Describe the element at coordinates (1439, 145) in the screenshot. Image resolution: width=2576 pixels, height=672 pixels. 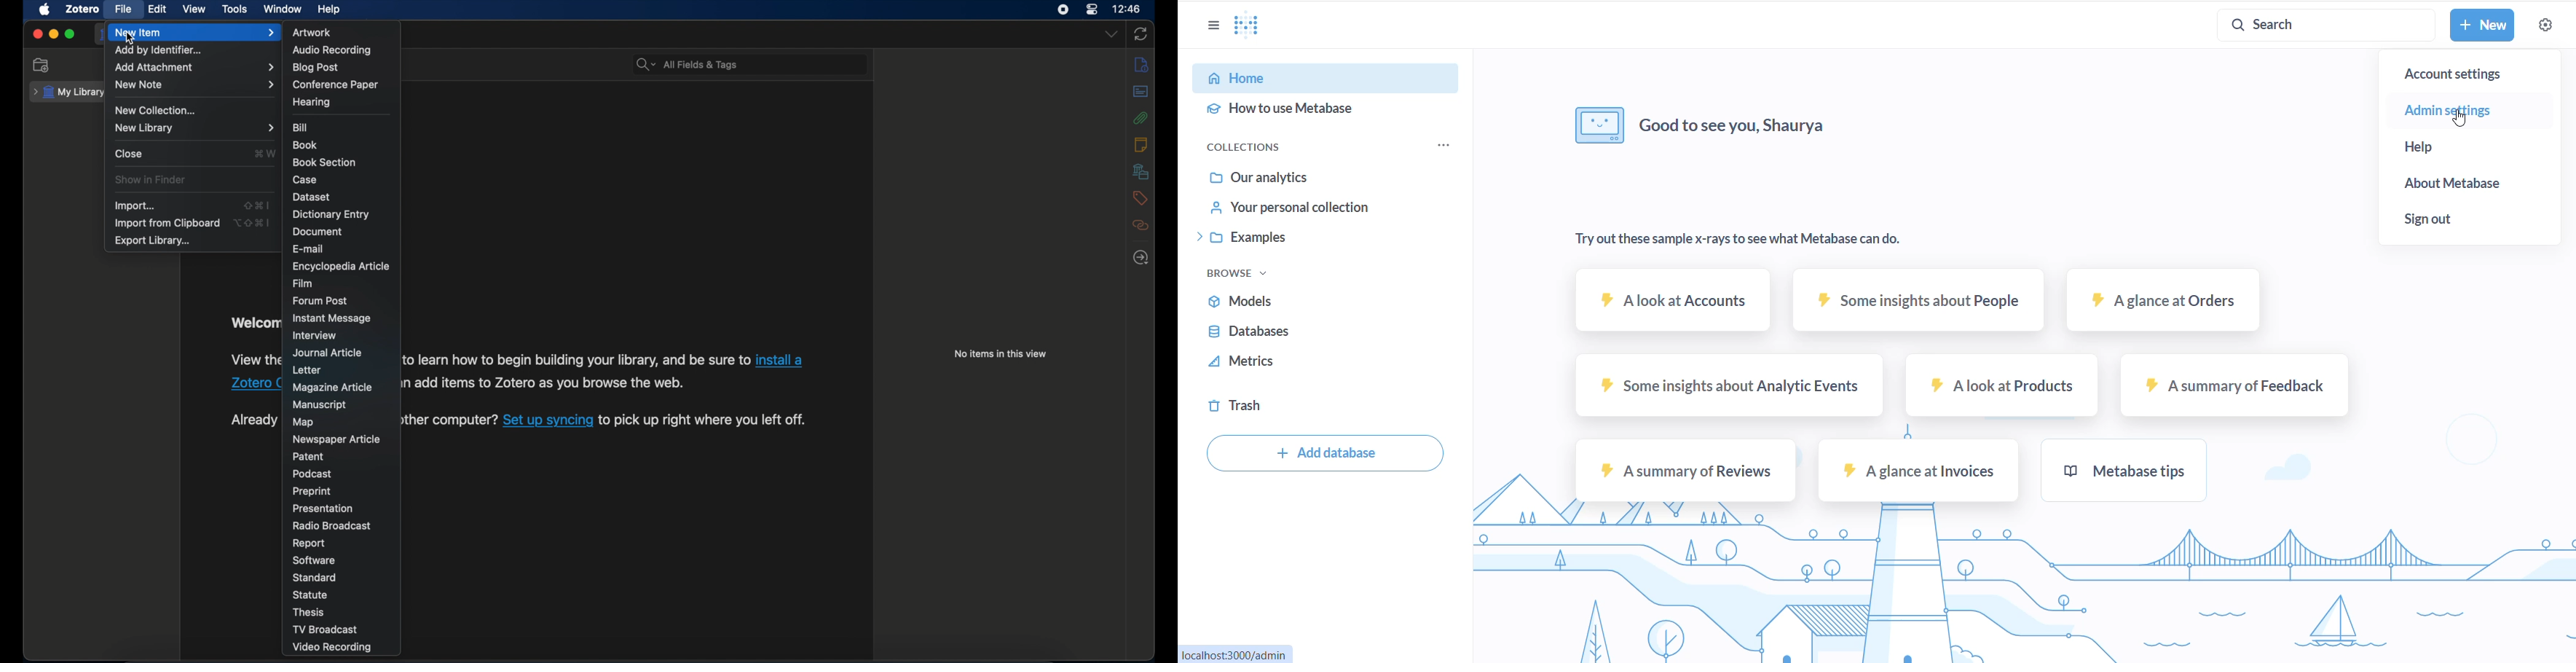
I see `COLLECTION OPTIONS` at that location.